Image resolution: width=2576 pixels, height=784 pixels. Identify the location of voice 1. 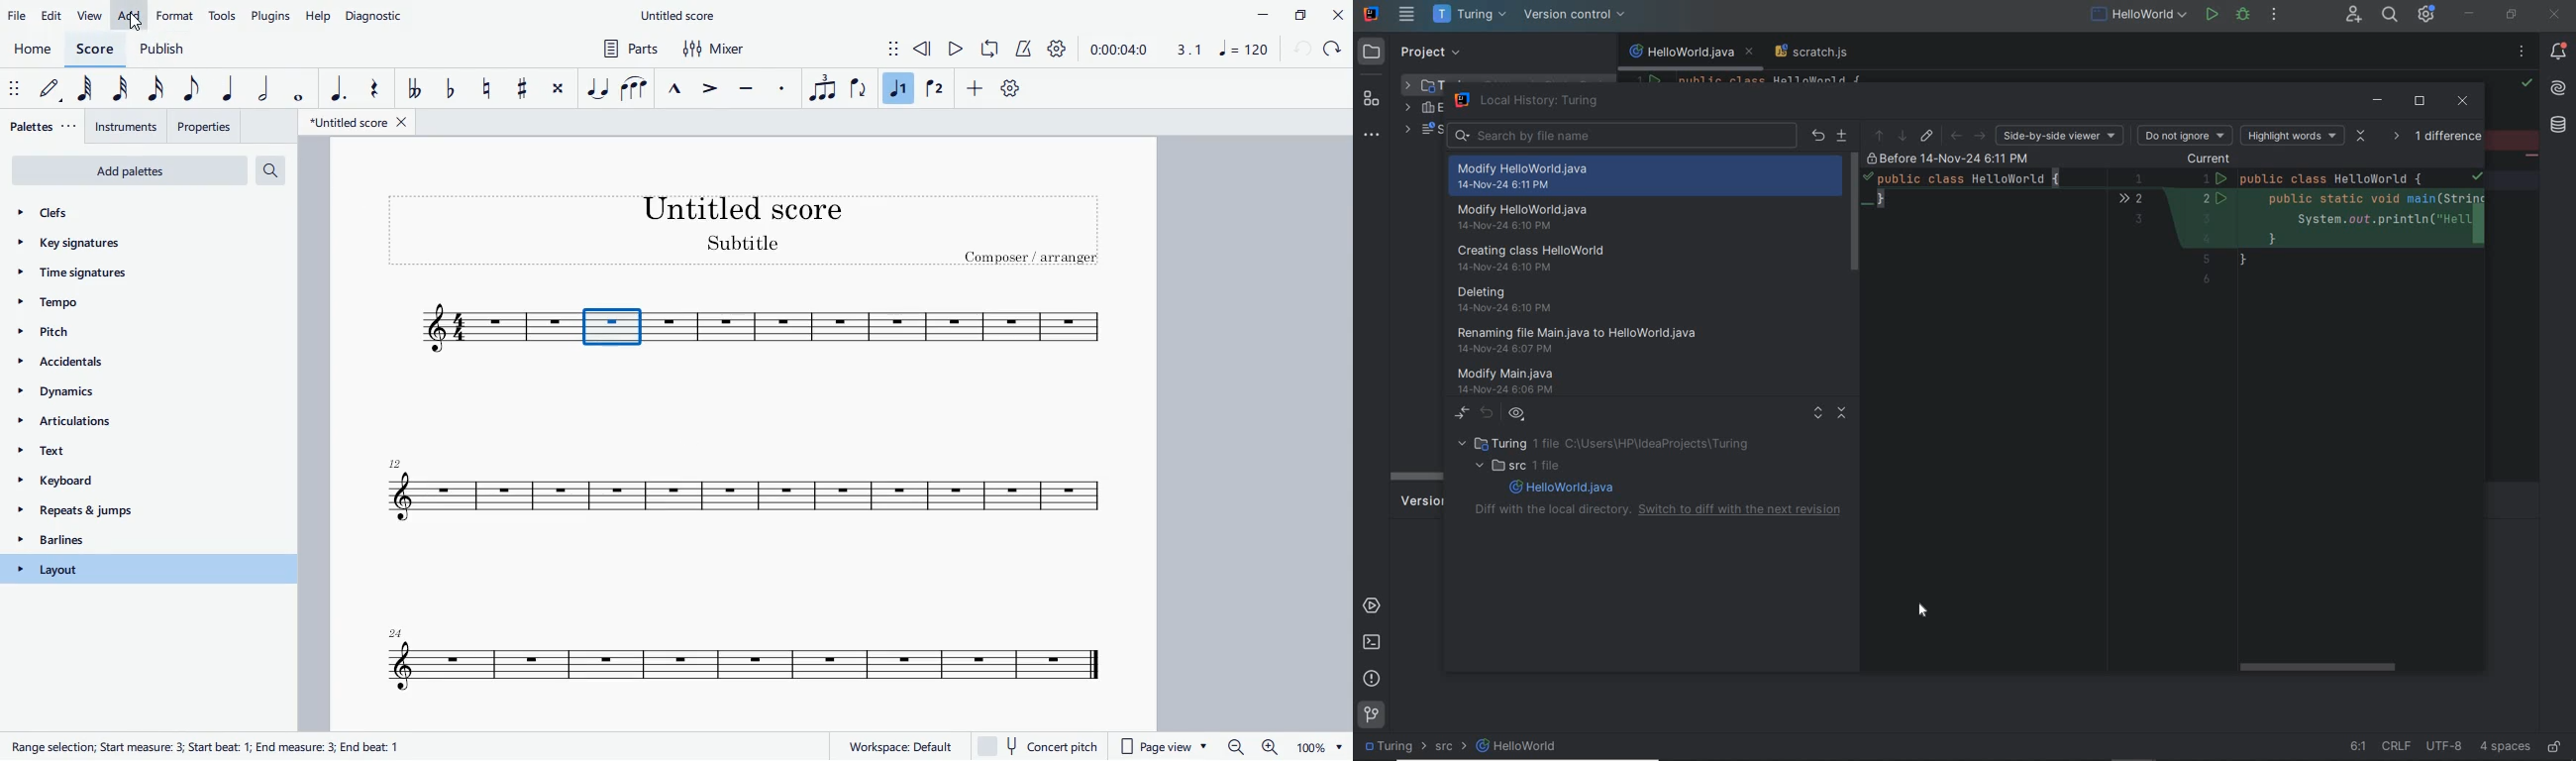
(898, 88).